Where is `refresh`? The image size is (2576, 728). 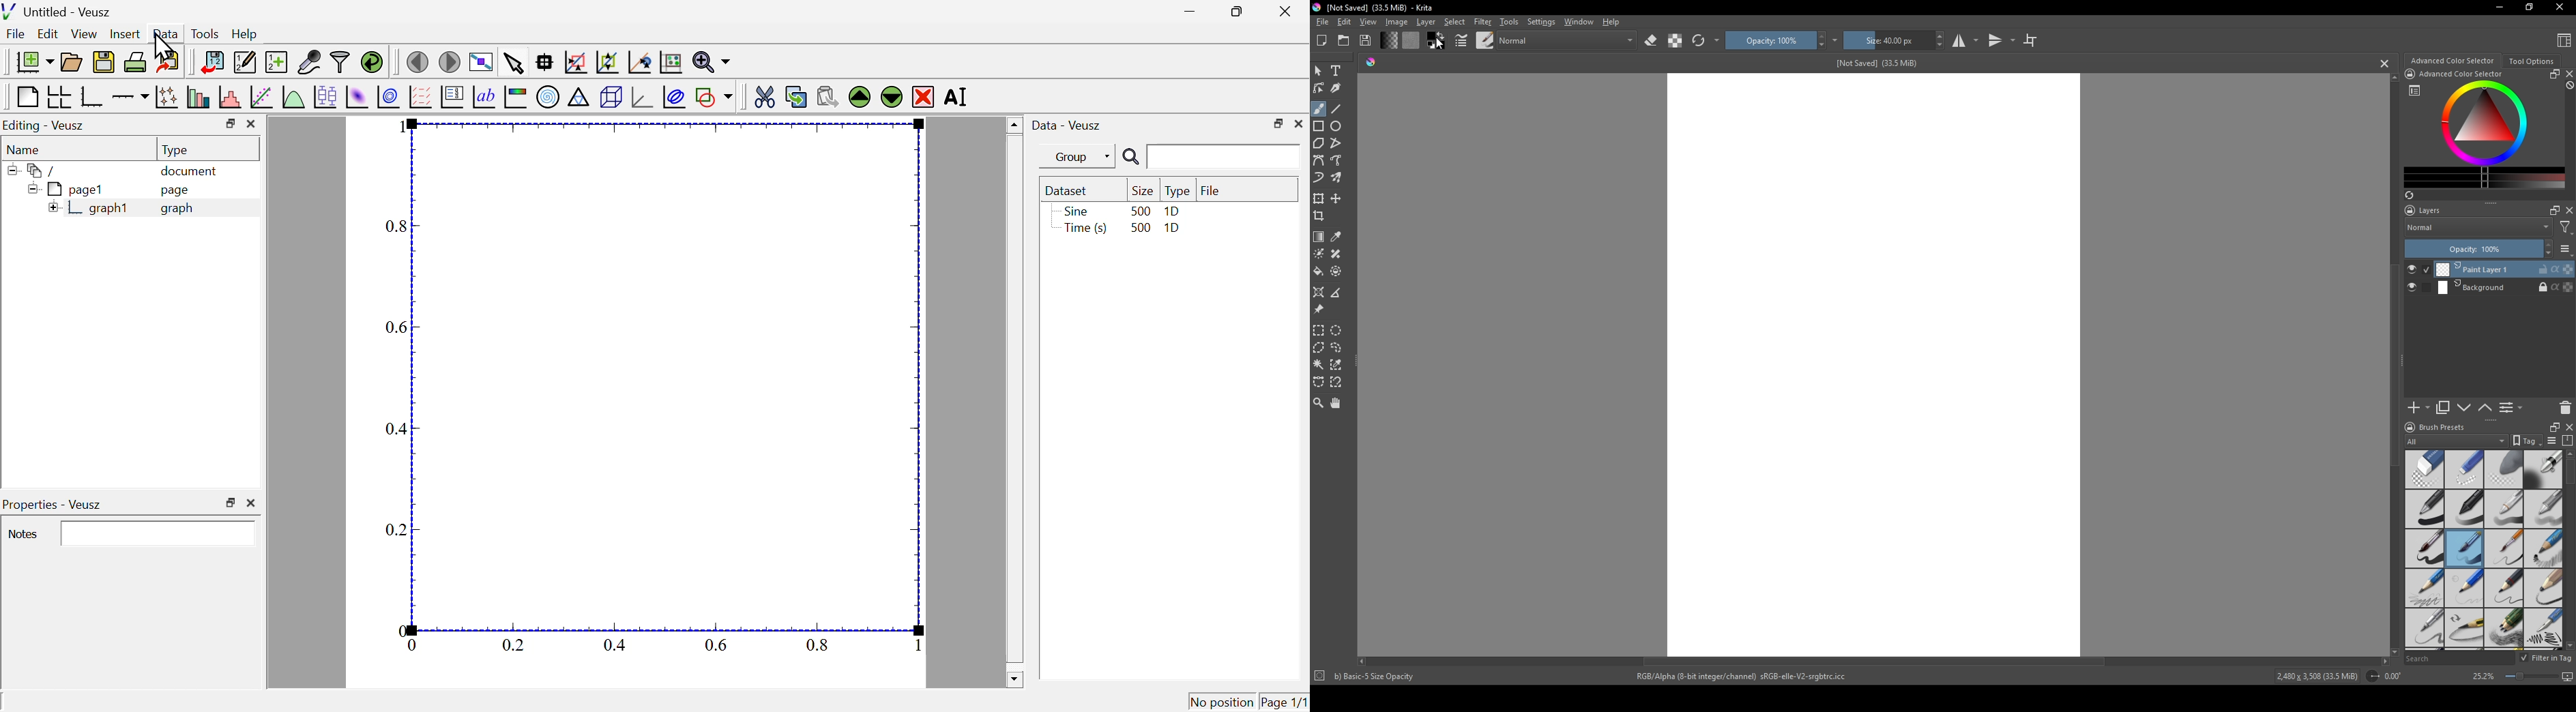 refresh is located at coordinates (1698, 41).